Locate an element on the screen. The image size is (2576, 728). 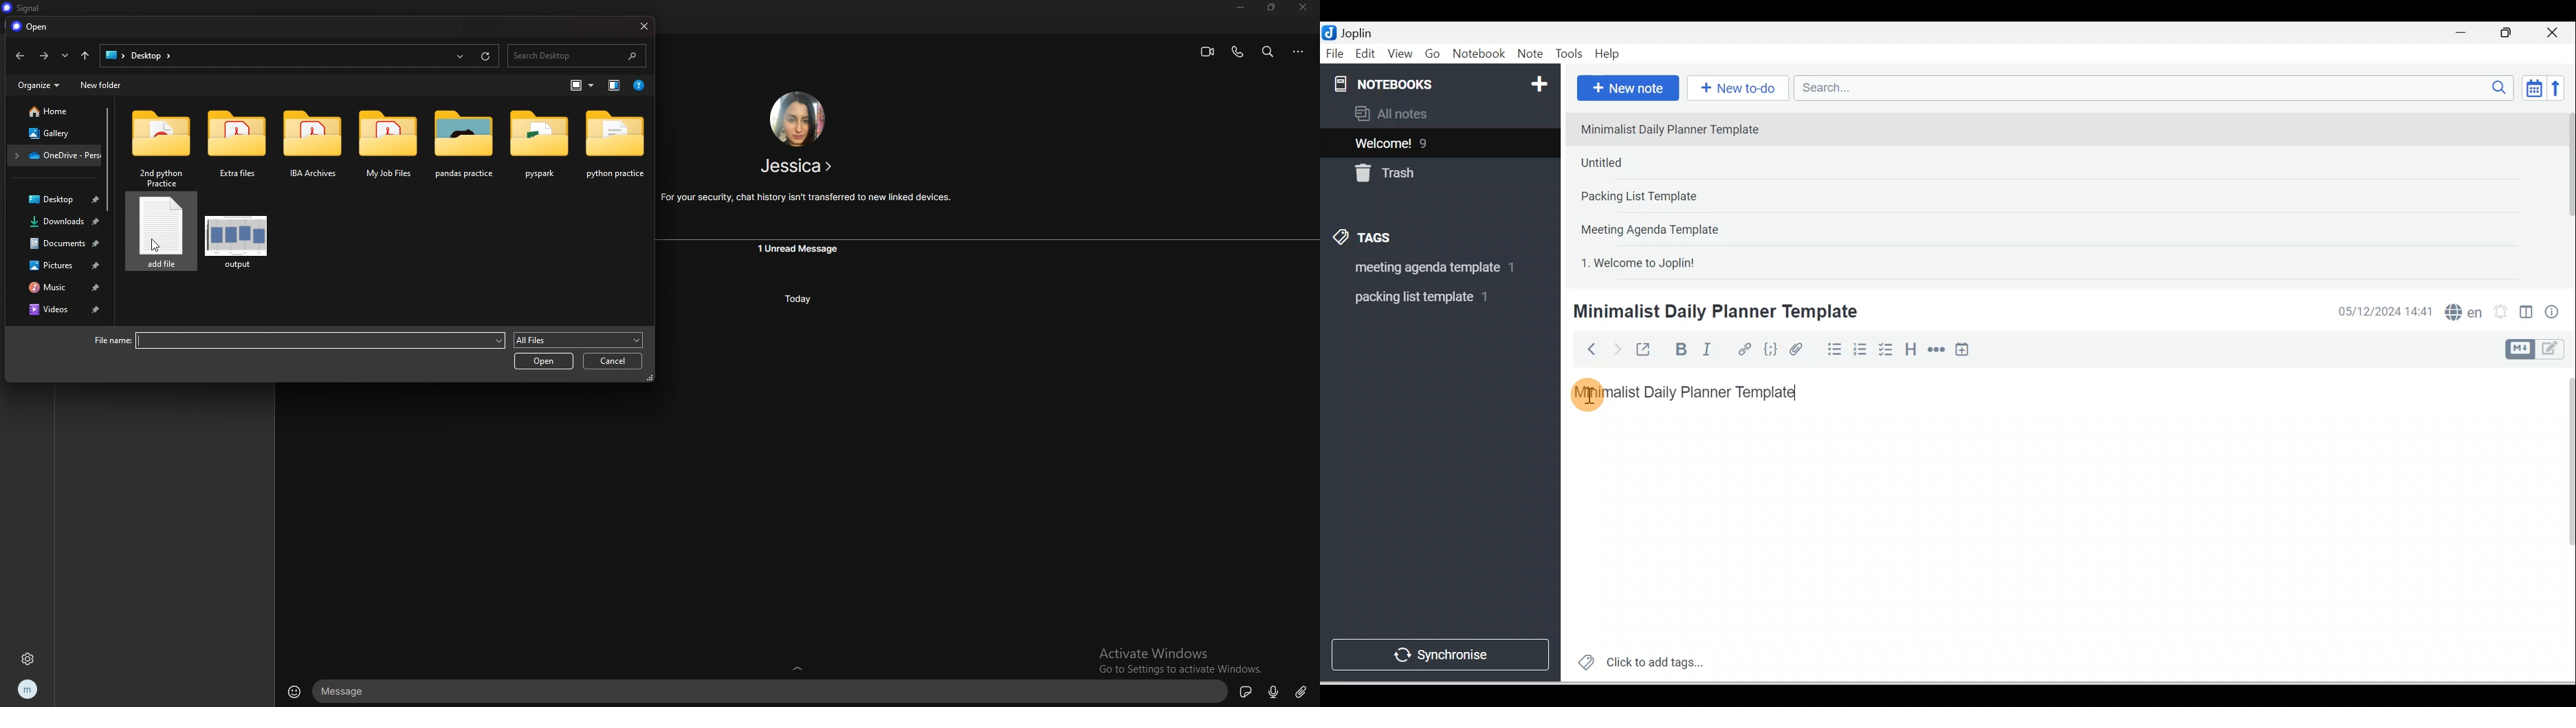
Horizontal rule is located at coordinates (1938, 350).